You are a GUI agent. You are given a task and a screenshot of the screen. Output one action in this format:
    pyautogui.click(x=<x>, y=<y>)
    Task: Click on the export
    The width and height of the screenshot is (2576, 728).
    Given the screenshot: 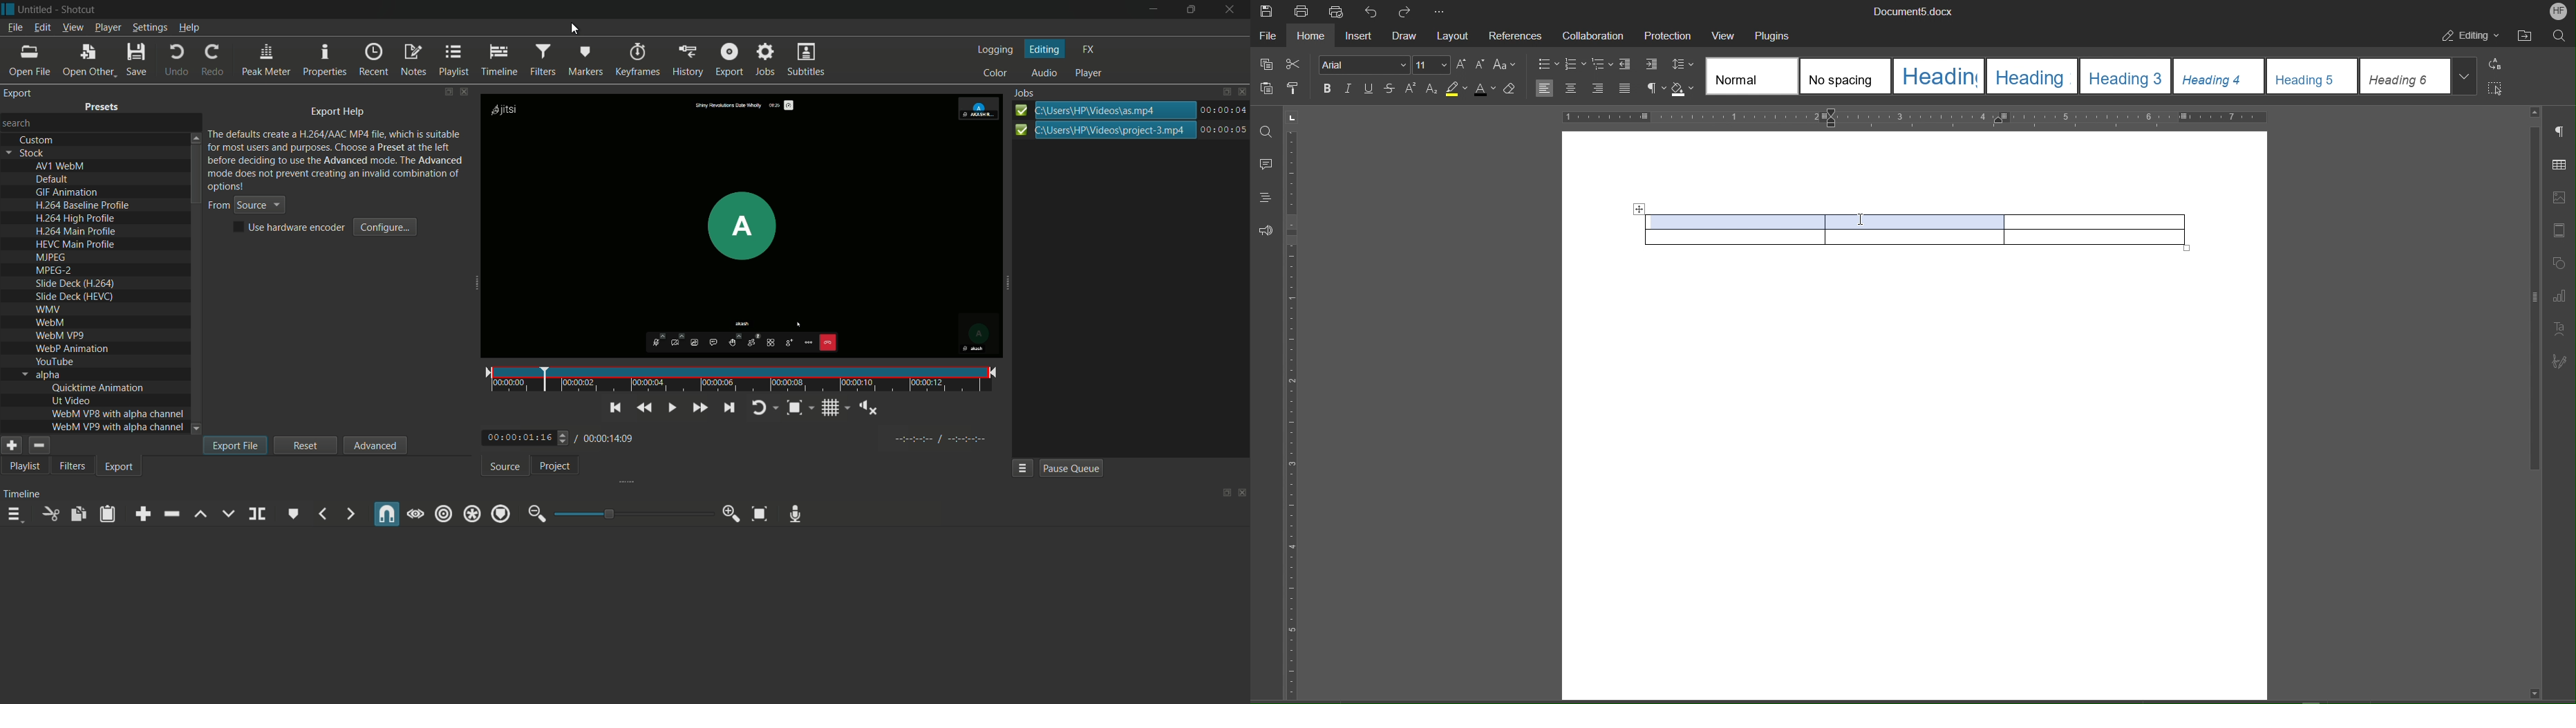 What is the action you would take?
    pyautogui.click(x=689, y=61)
    